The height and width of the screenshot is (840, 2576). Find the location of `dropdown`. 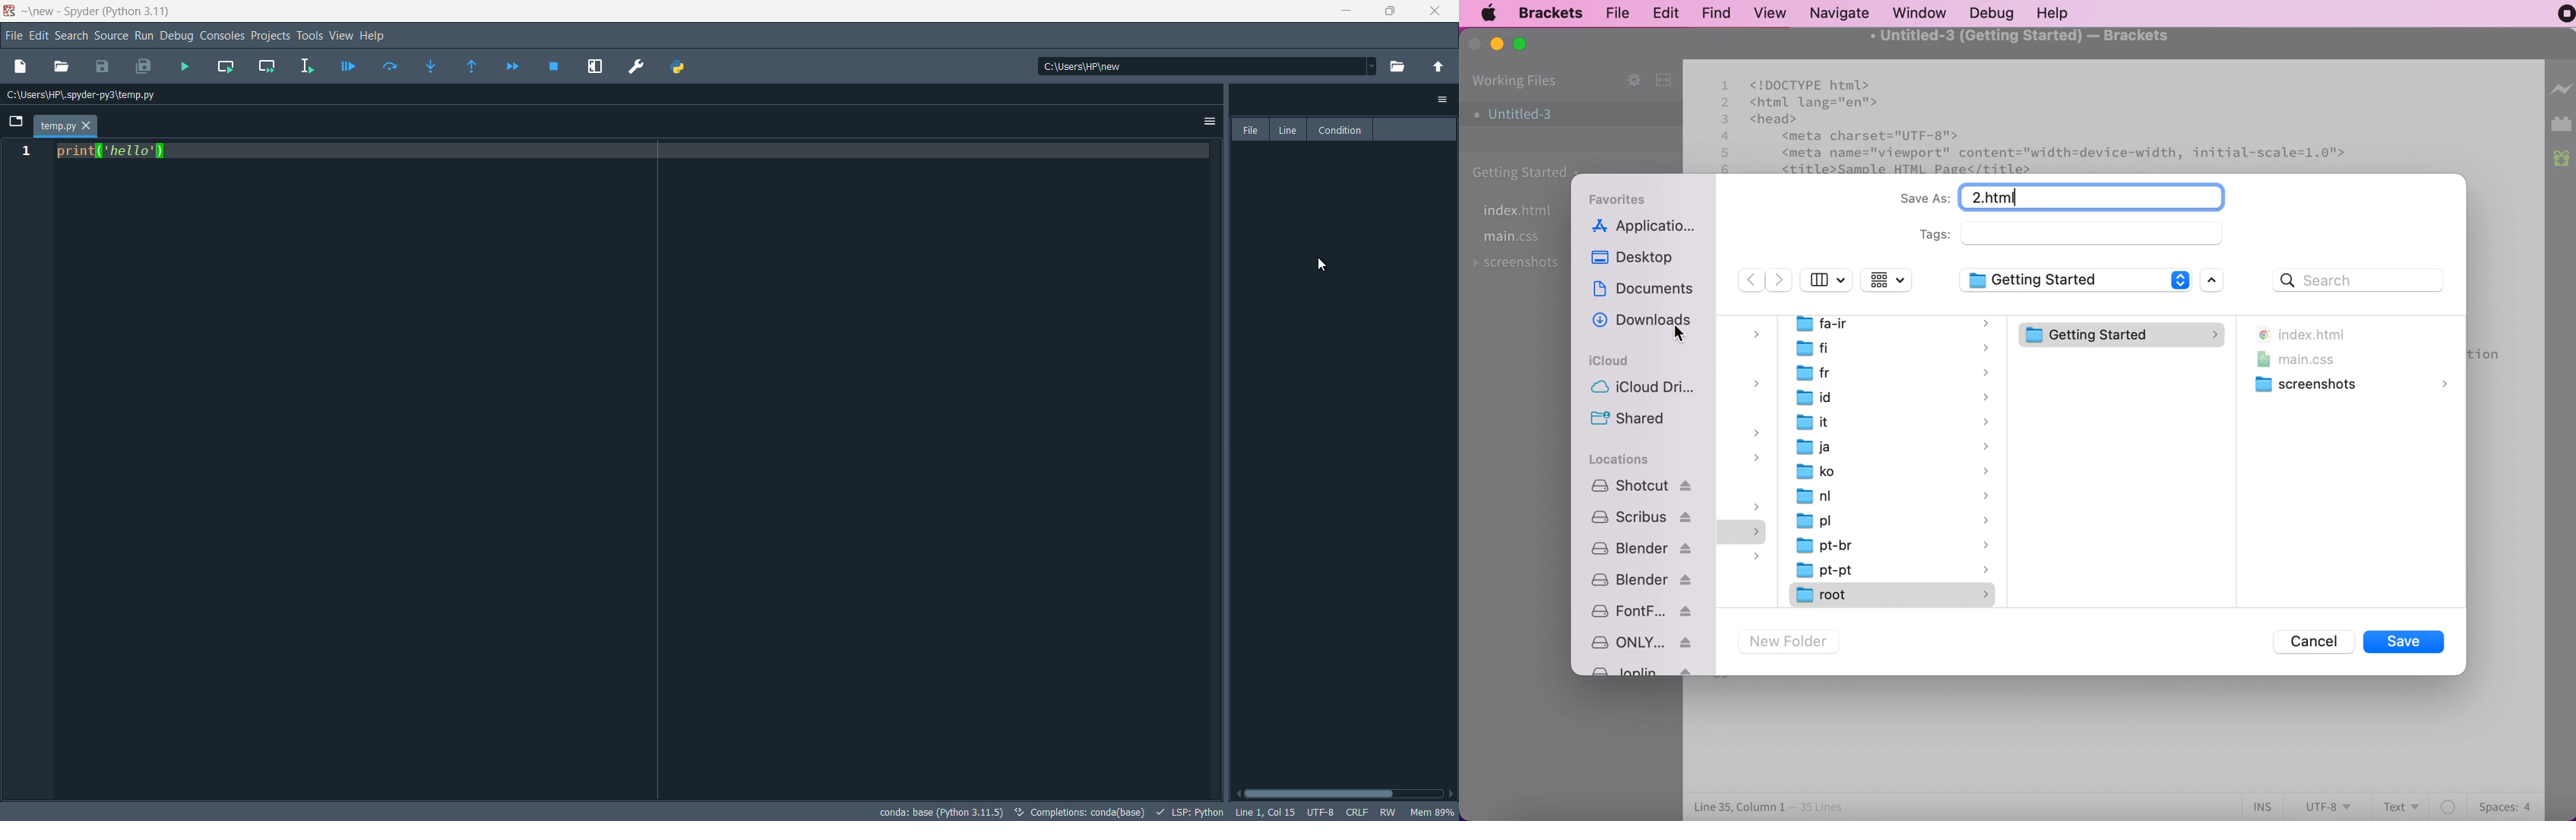

dropdown is located at coordinates (1756, 506).